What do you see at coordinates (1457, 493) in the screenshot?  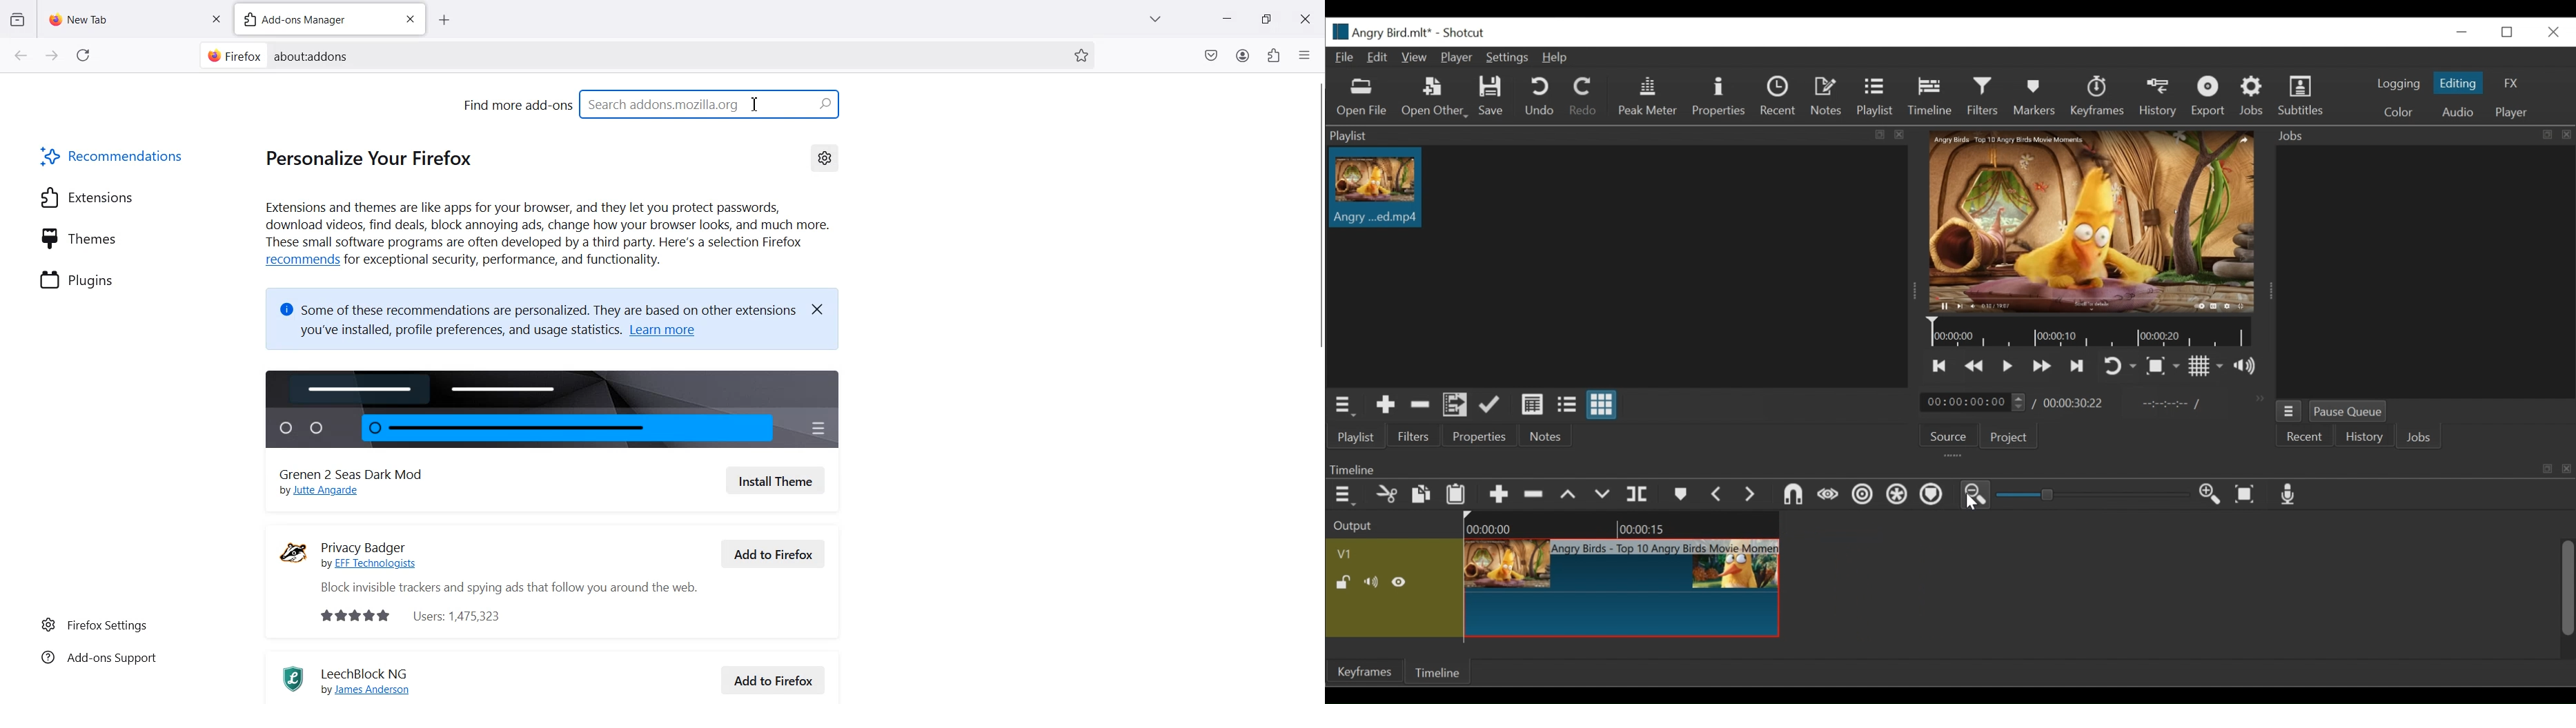 I see `Paste` at bounding box center [1457, 493].